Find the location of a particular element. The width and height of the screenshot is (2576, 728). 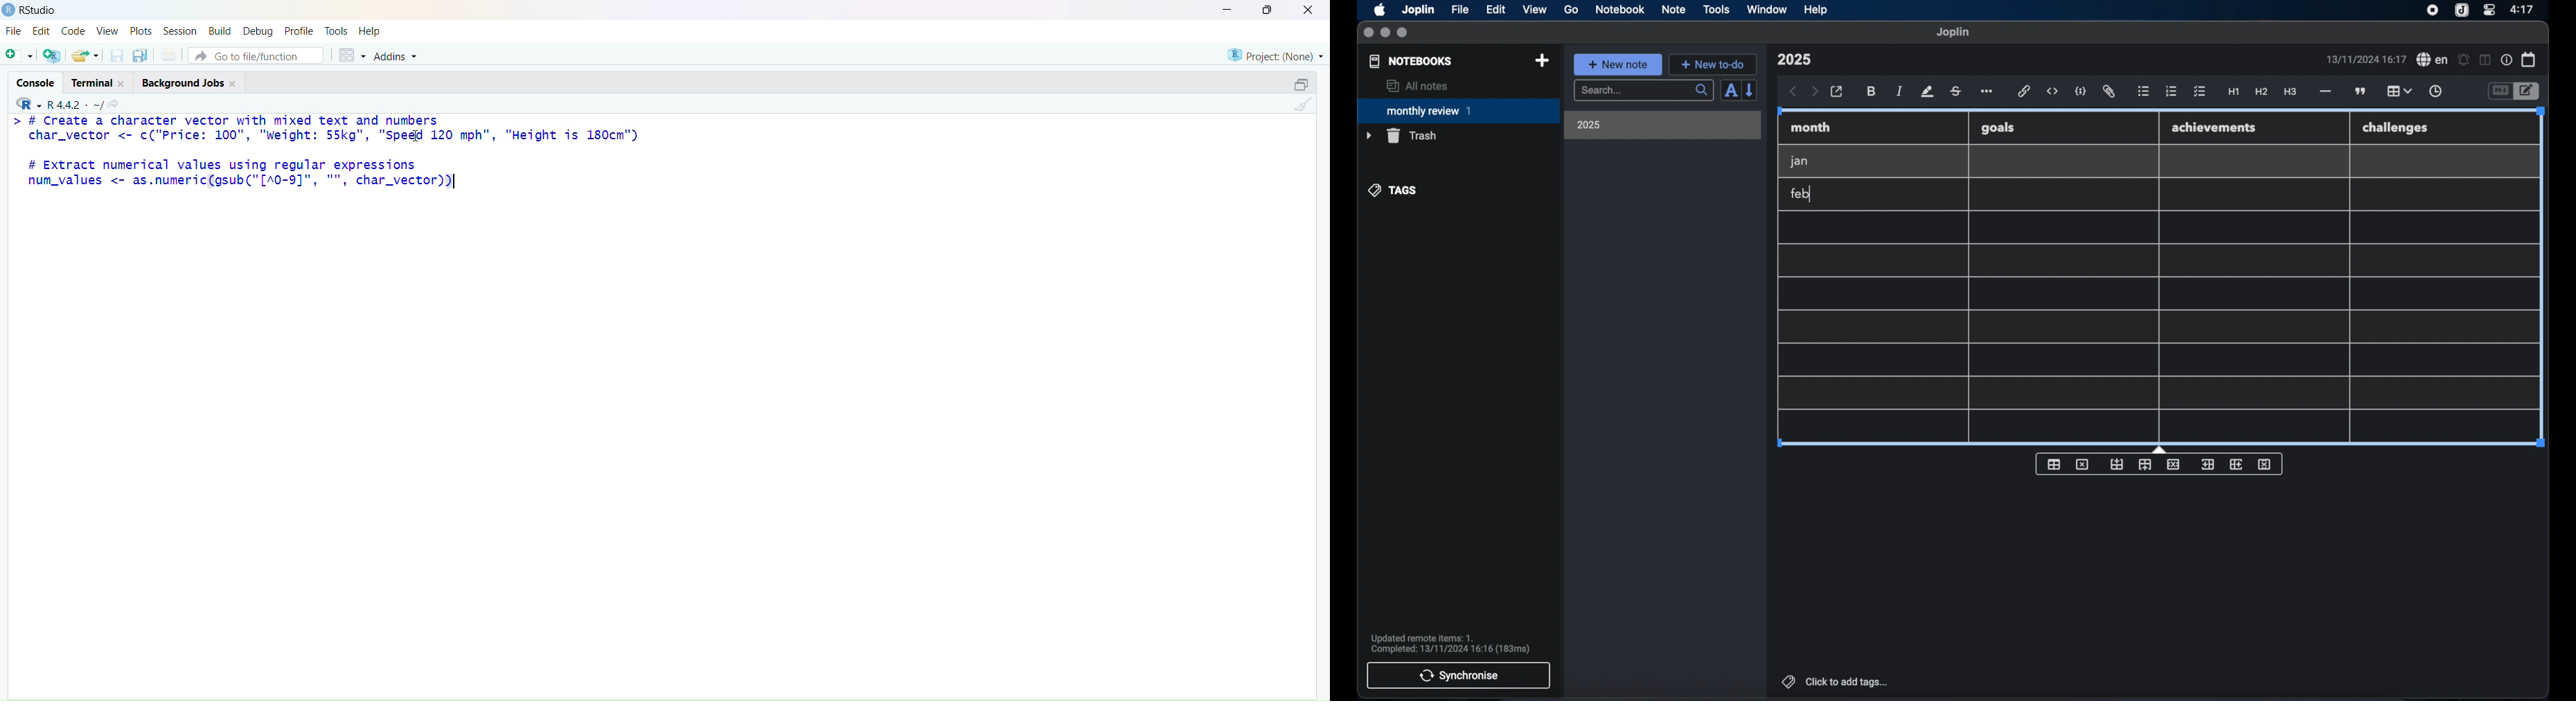

close is located at coordinates (233, 84).